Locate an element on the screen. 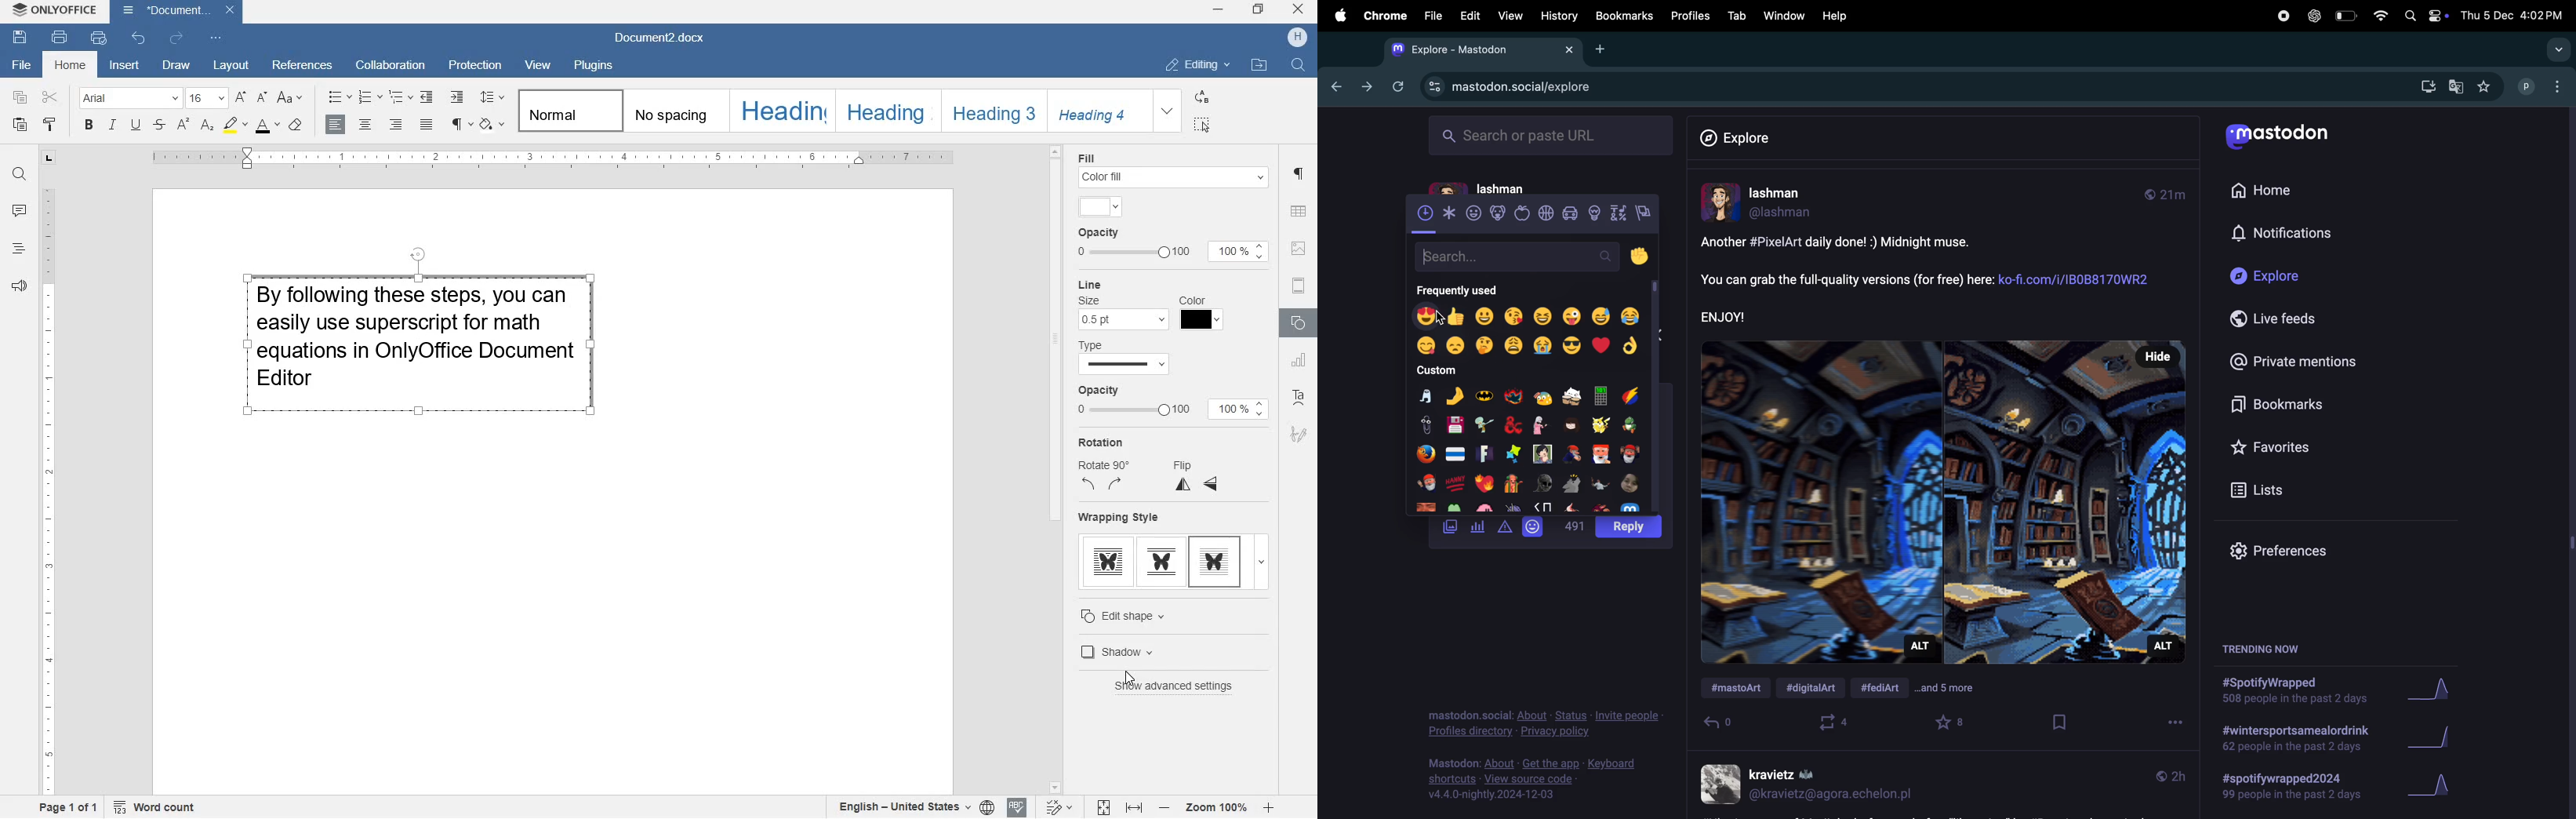  post is located at coordinates (1629, 526).